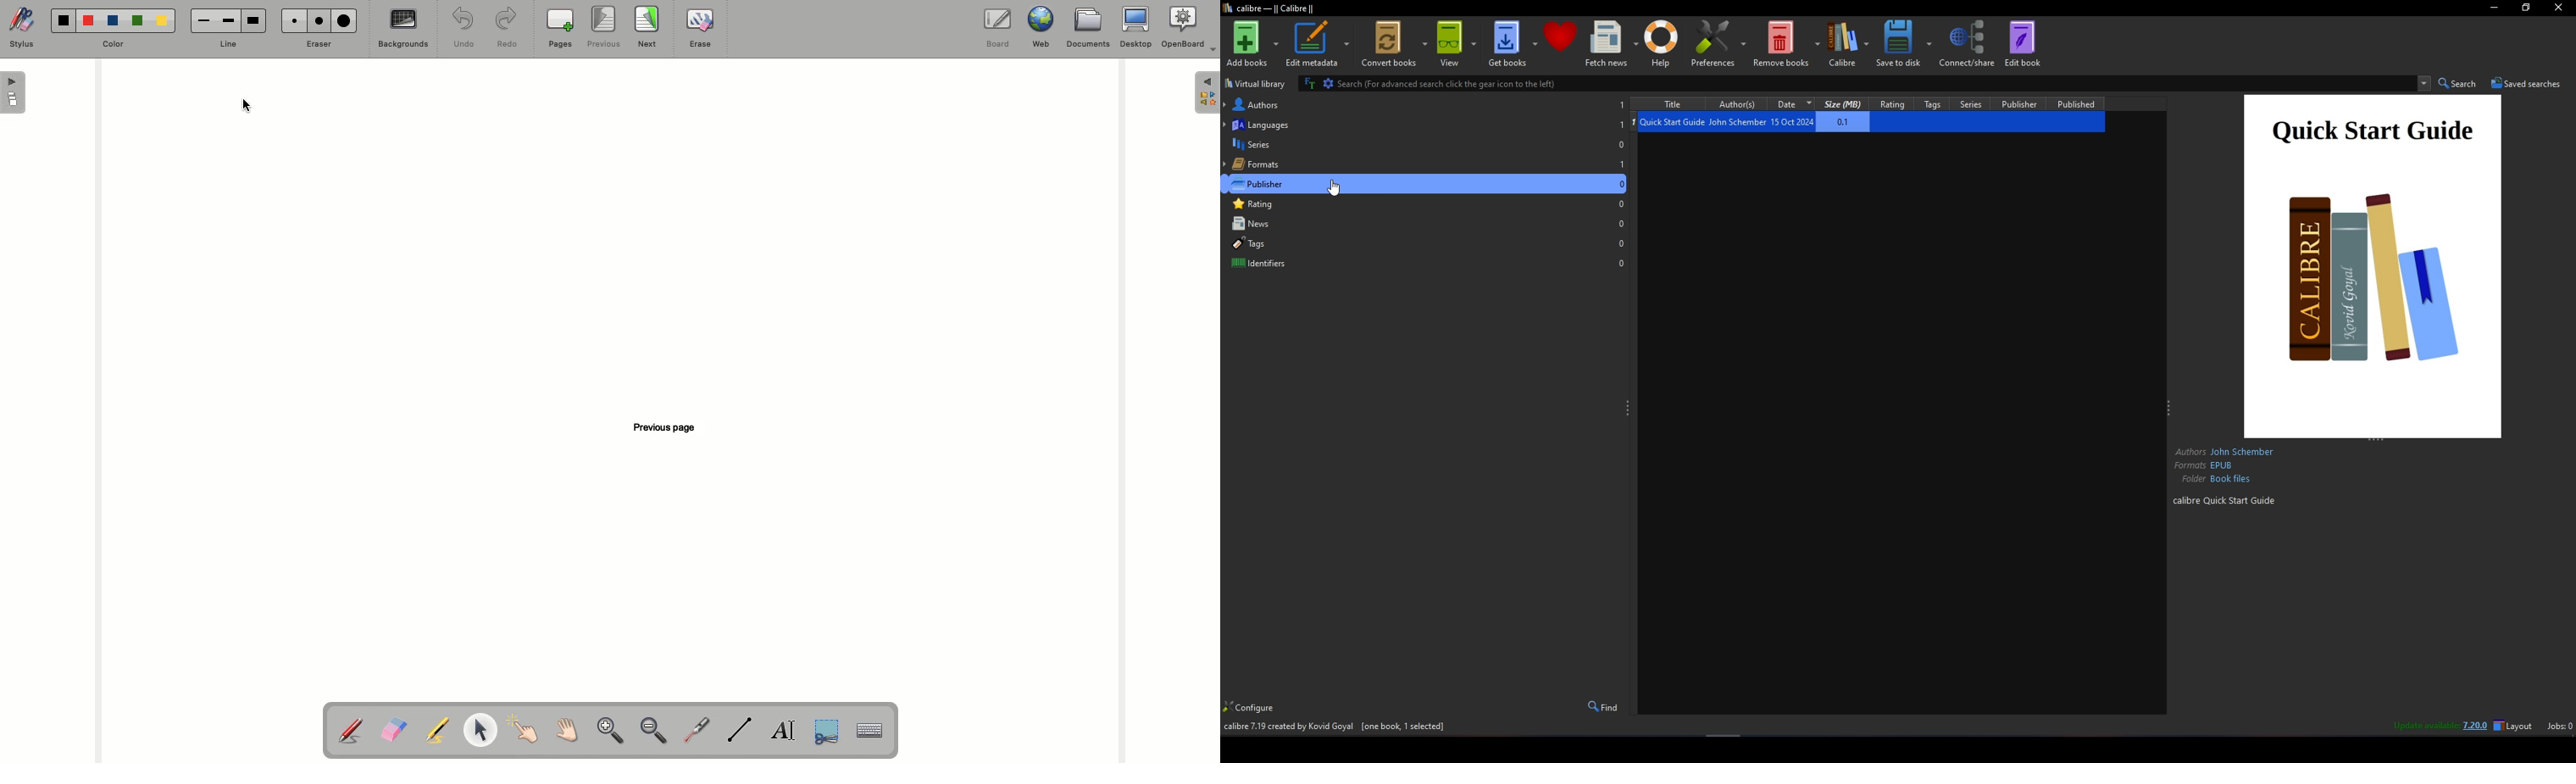 The image size is (2576, 784). Describe the element at coordinates (245, 108) in the screenshot. I see `cursor` at that location.